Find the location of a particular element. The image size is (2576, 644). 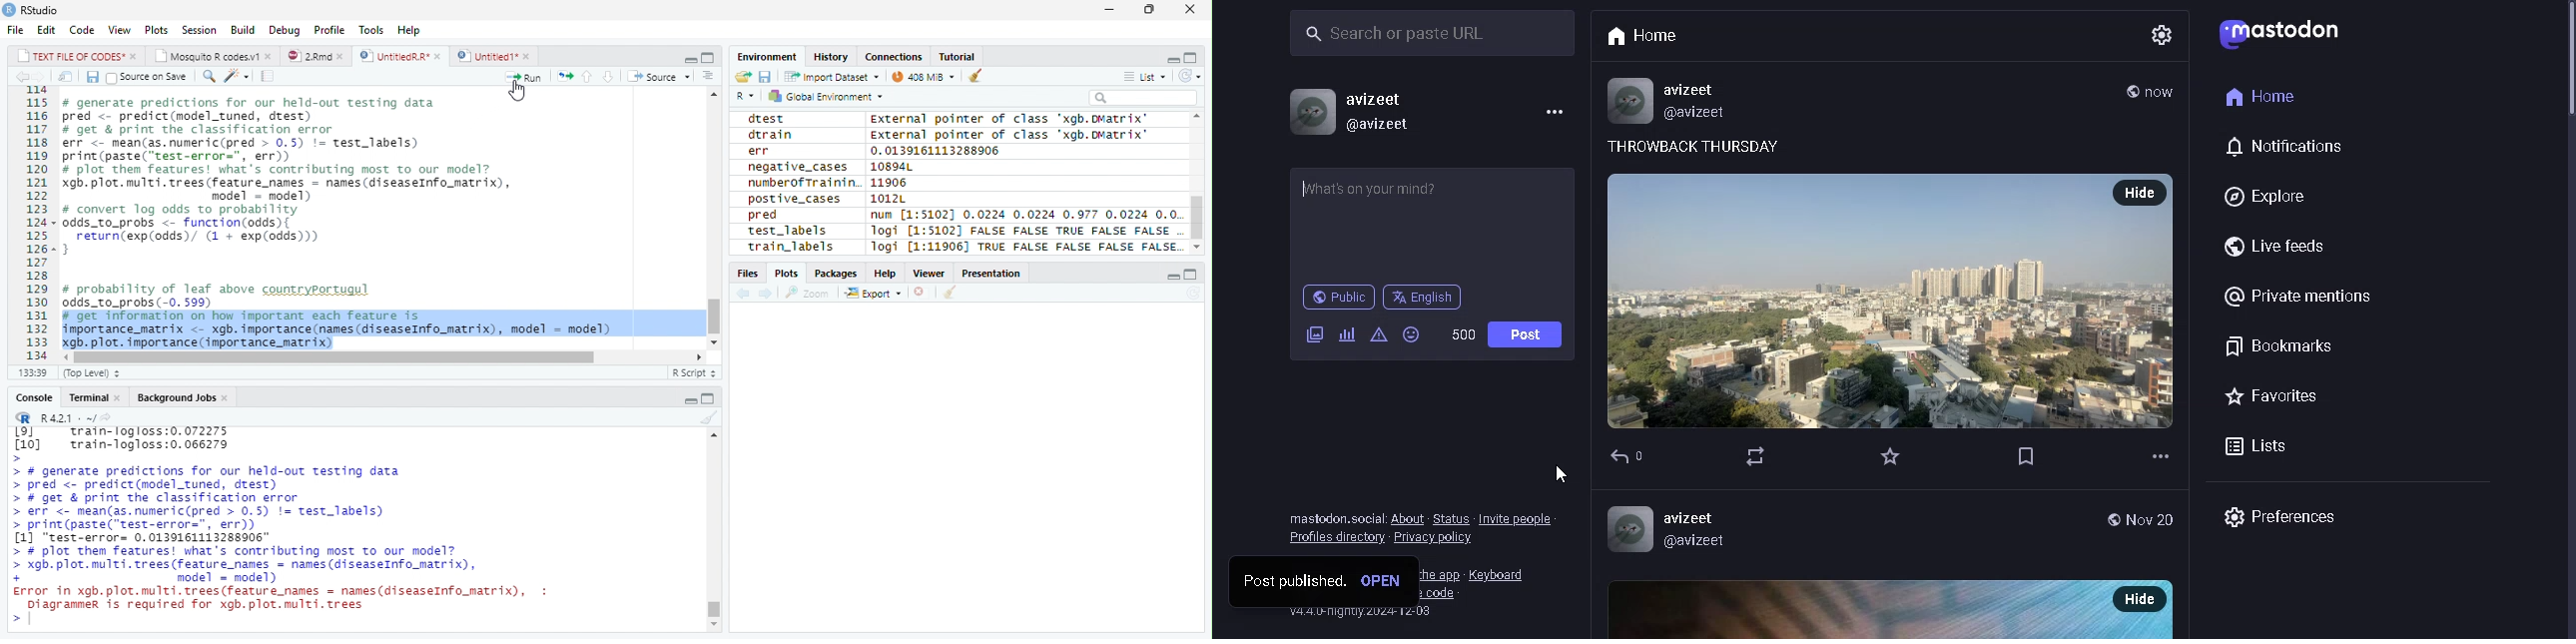

R is located at coordinates (746, 94).